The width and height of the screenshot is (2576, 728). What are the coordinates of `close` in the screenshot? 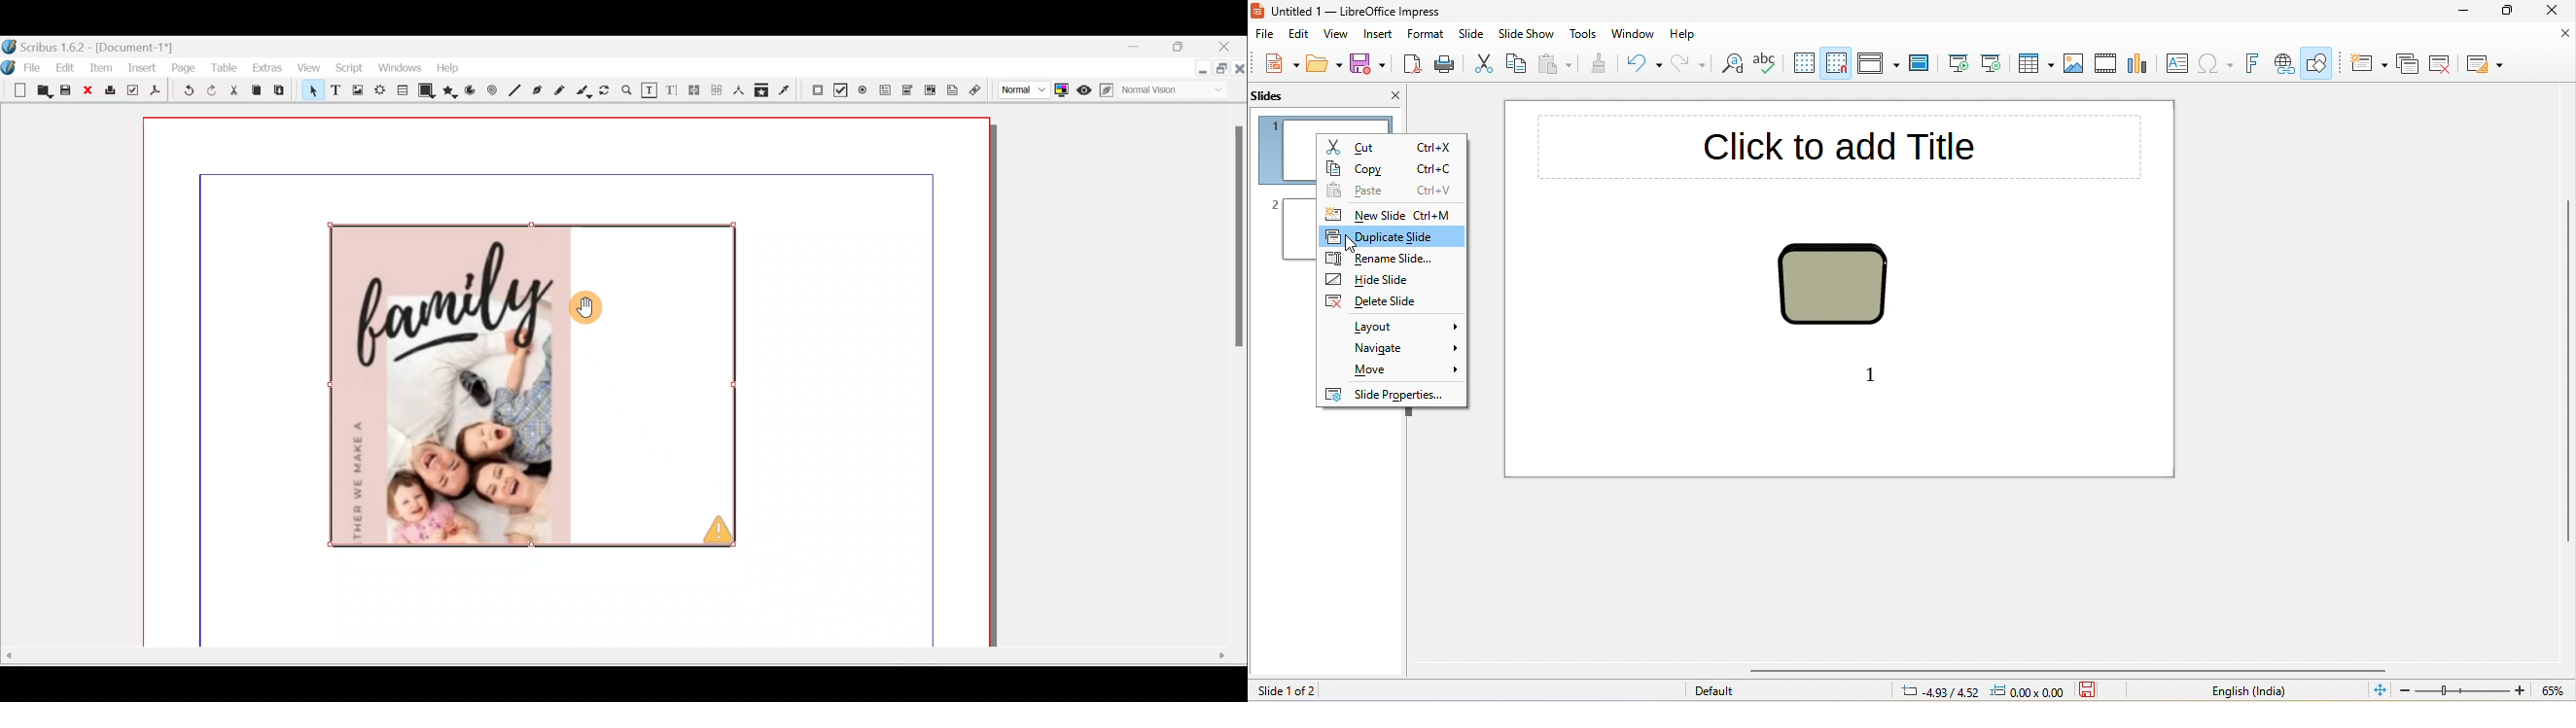 It's located at (2563, 35).